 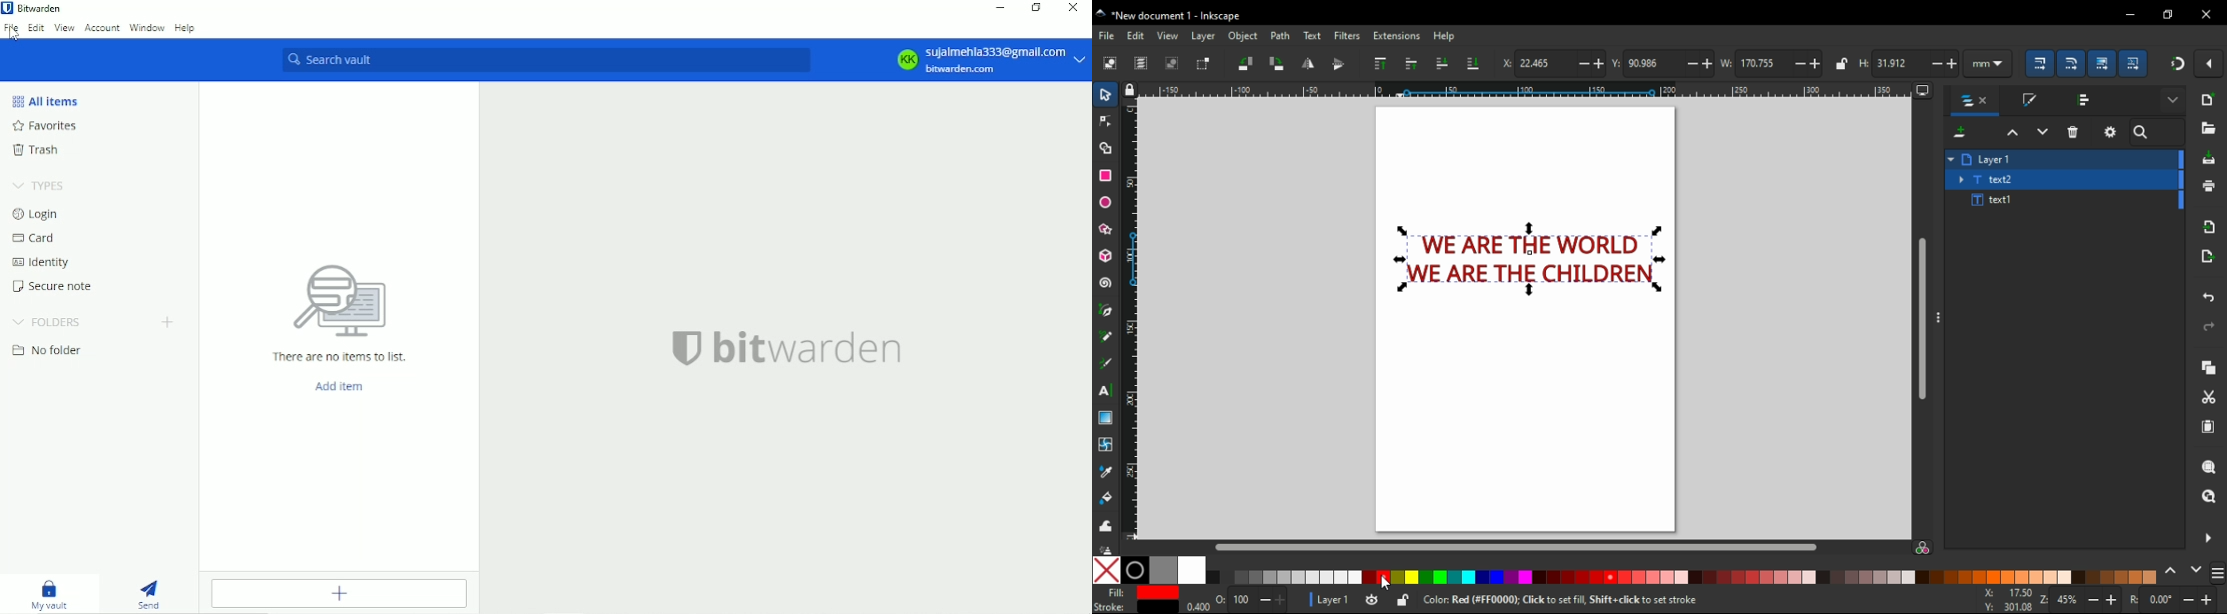 What do you see at coordinates (2072, 64) in the screenshot?
I see `scale ready of round corners` at bounding box center [2072, 64].